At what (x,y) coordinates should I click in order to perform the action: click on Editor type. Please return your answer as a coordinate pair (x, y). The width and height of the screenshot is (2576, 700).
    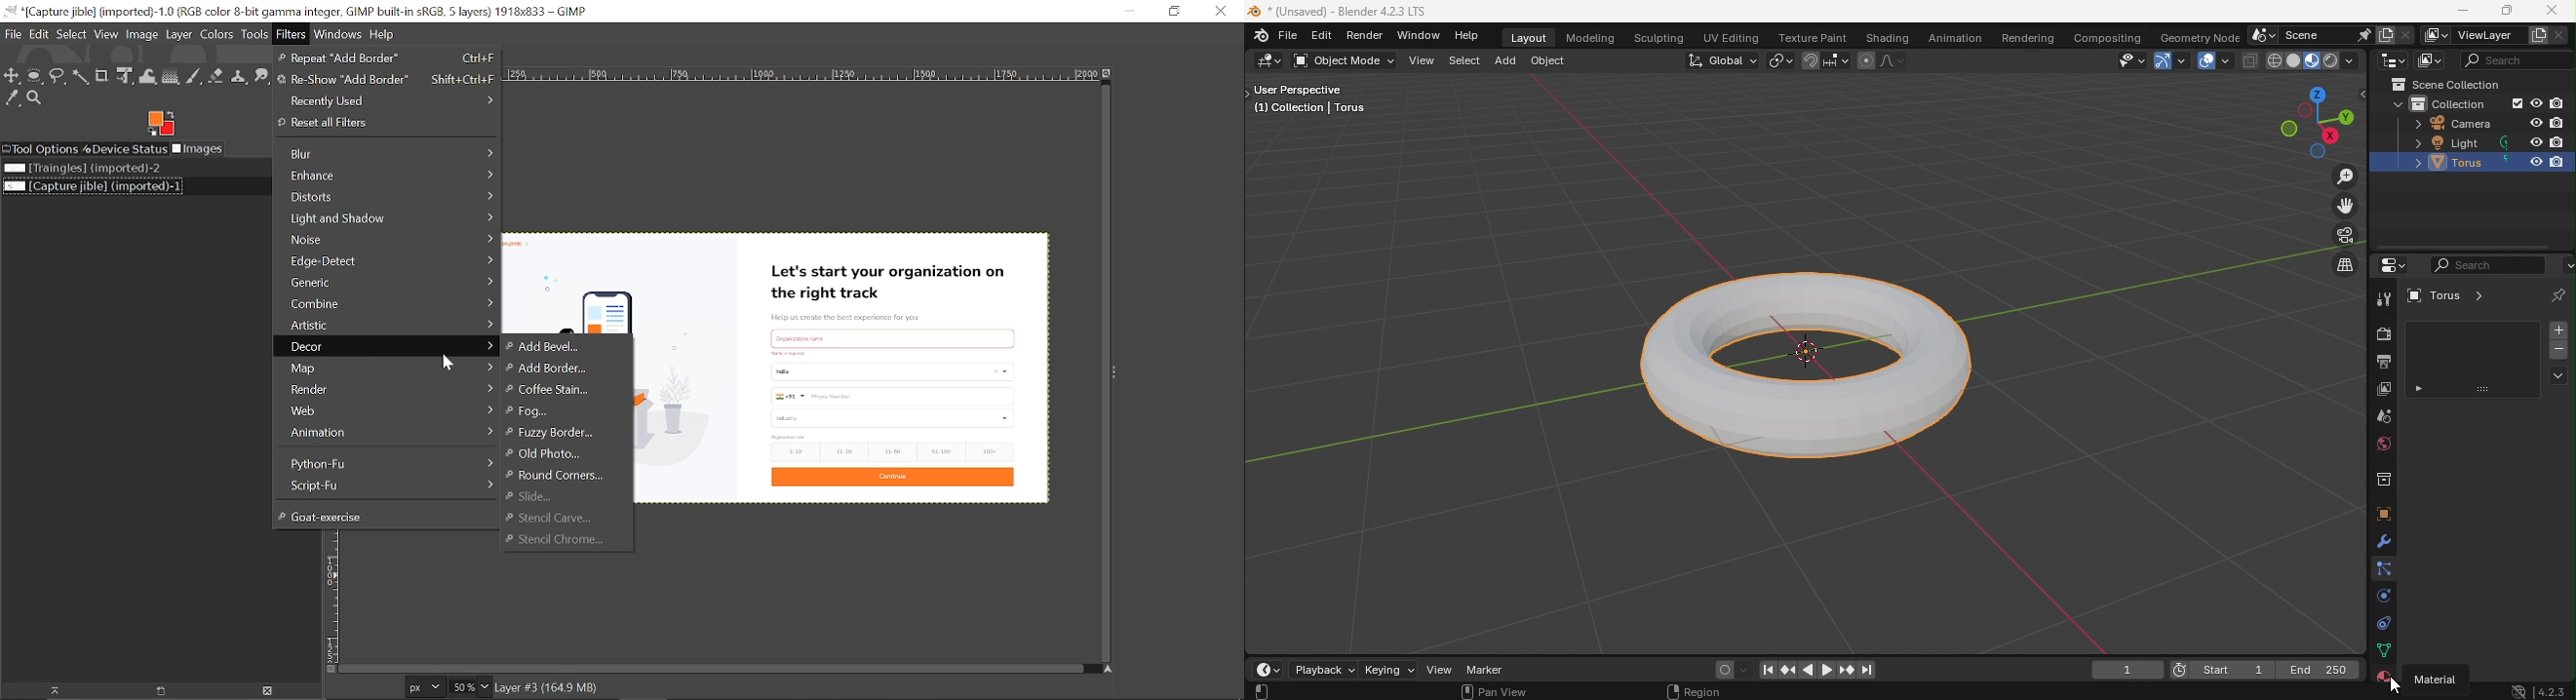
    Looking at the image, I should click on (2390, 264).